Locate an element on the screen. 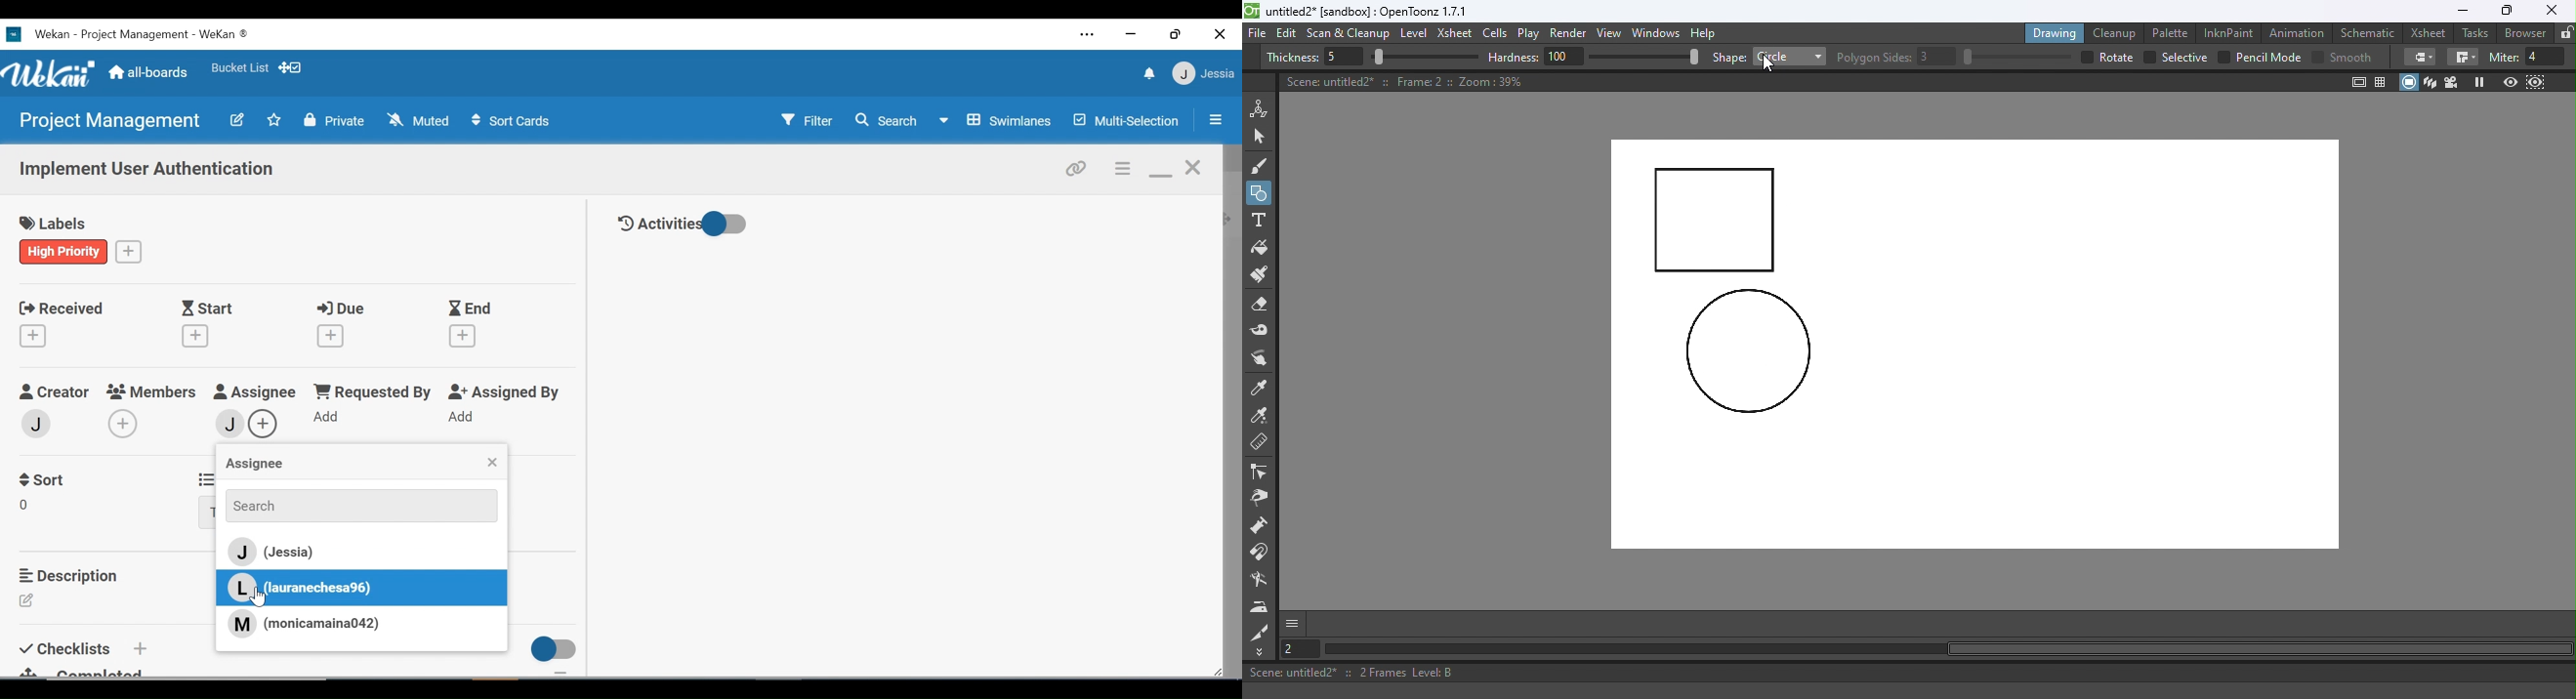  Close is located at coordinates (2551, 11).